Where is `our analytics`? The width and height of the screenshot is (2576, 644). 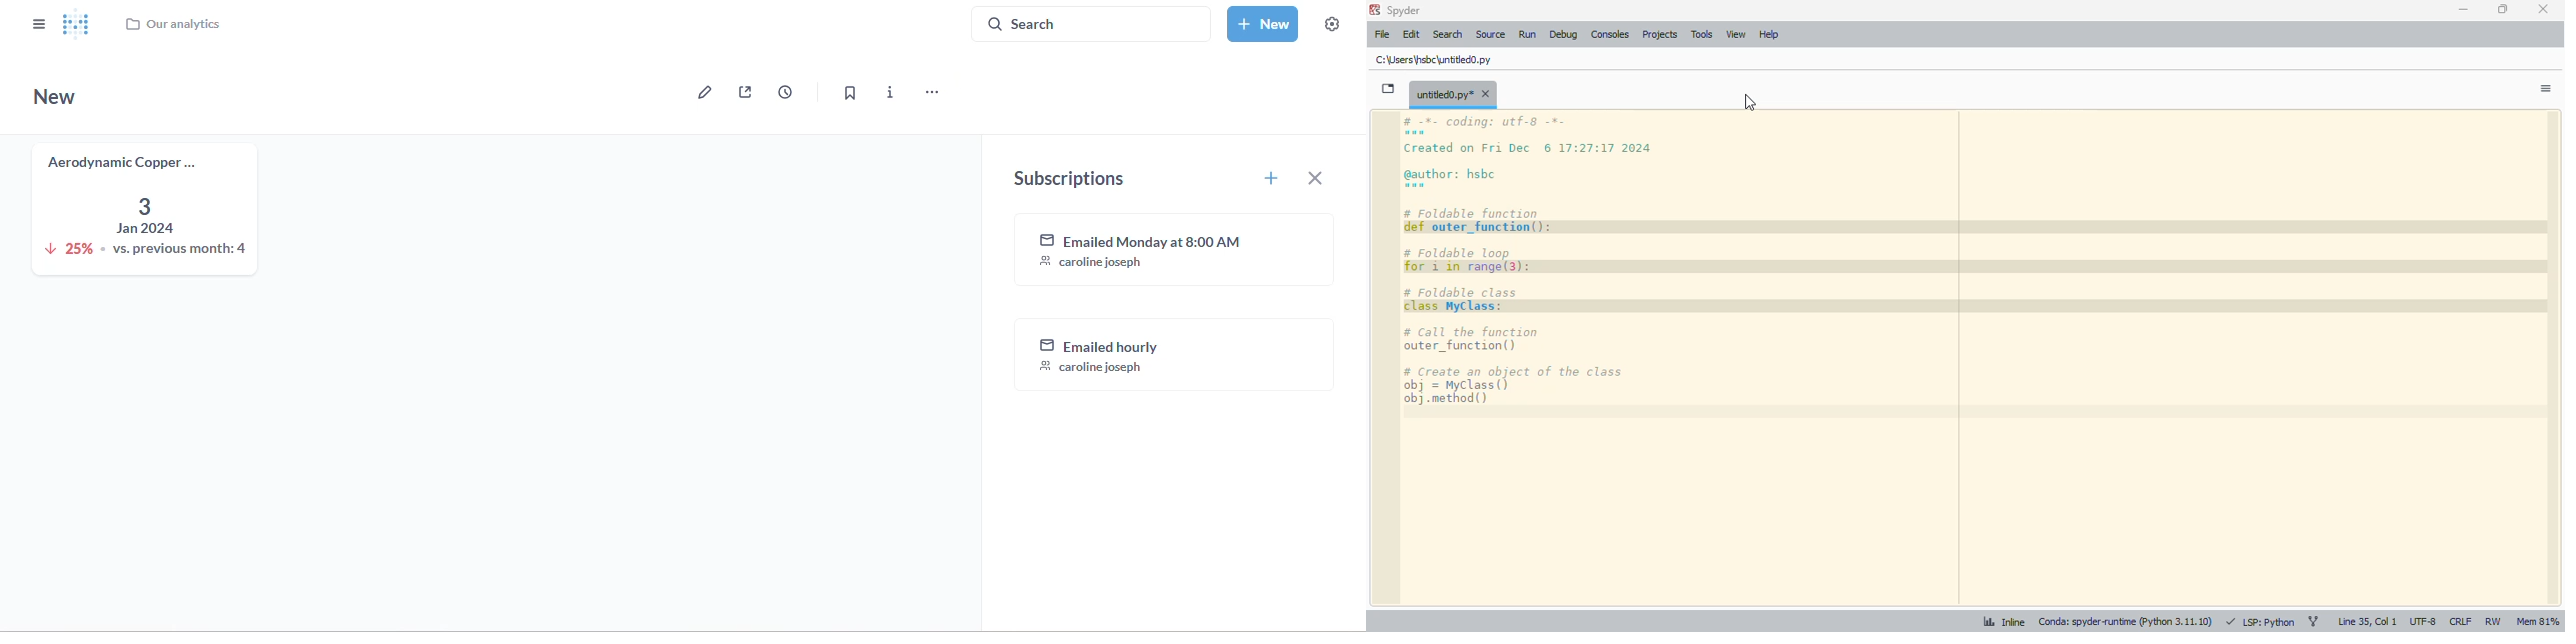
our analytics is located at coordinates (172, 24).